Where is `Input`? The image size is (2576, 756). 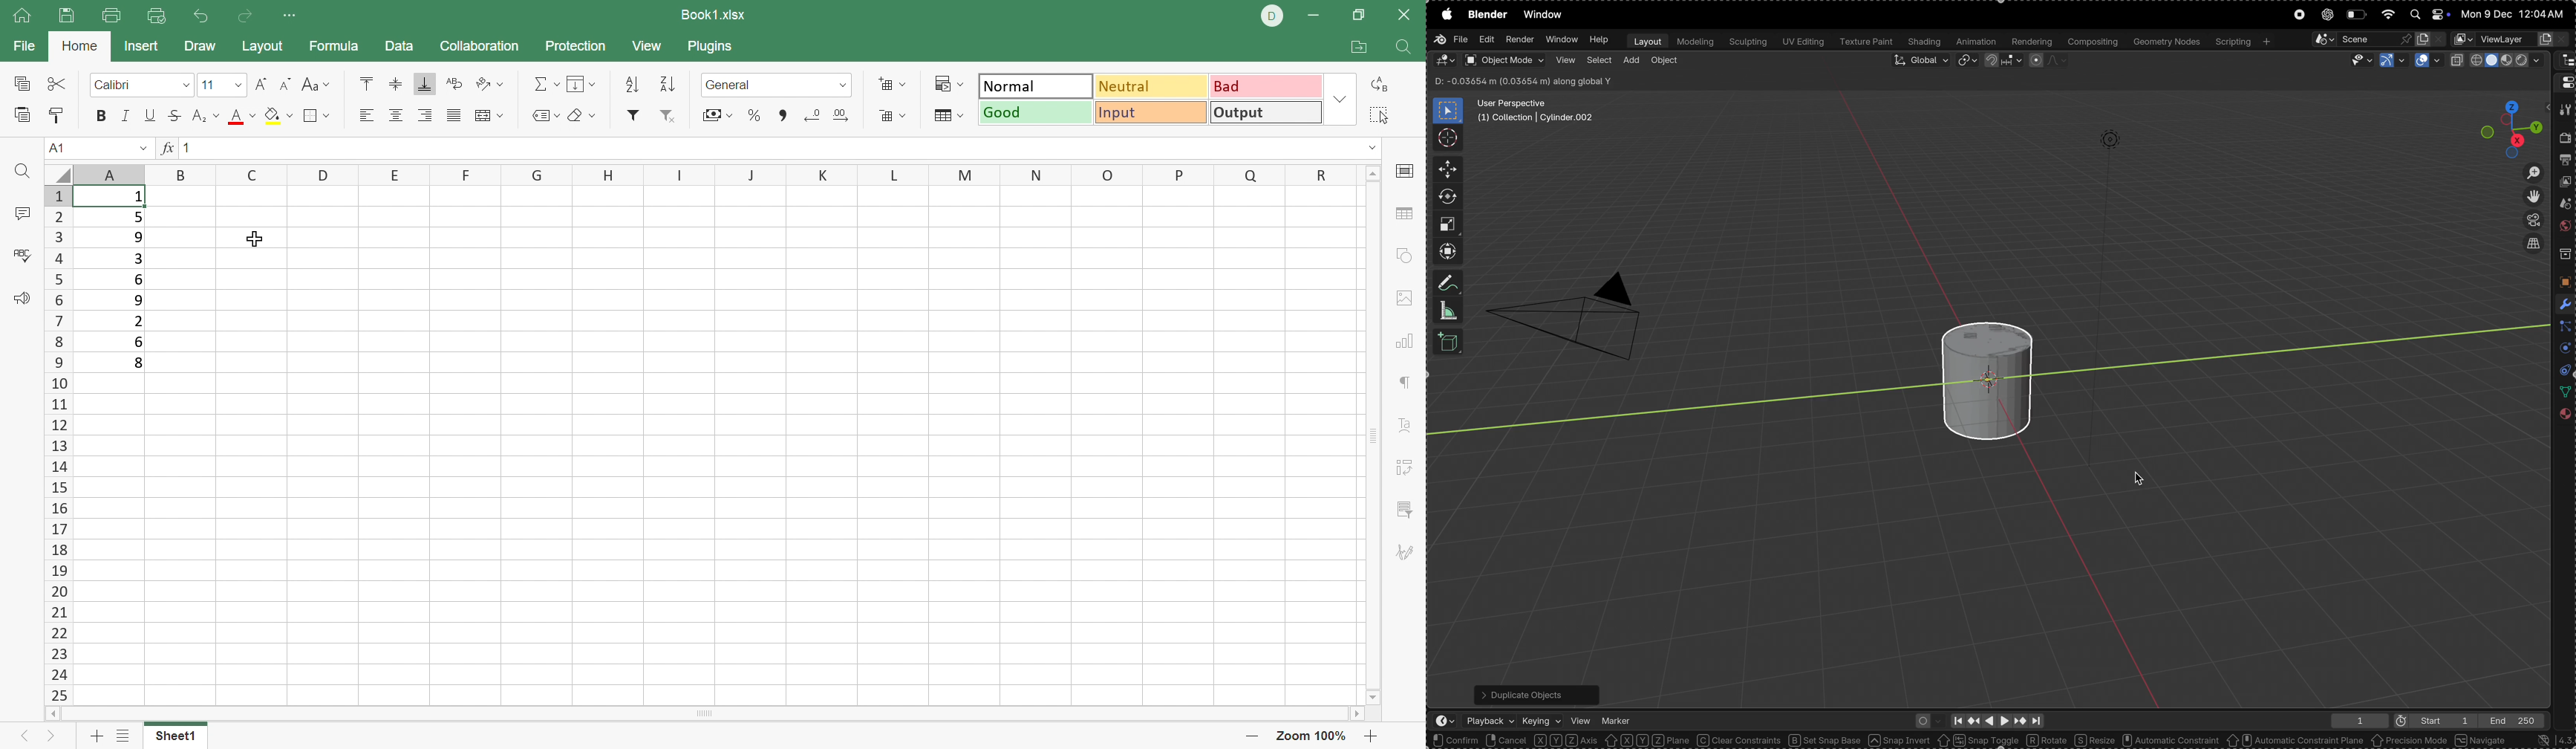 Input is located at coordinates (1152, 111).